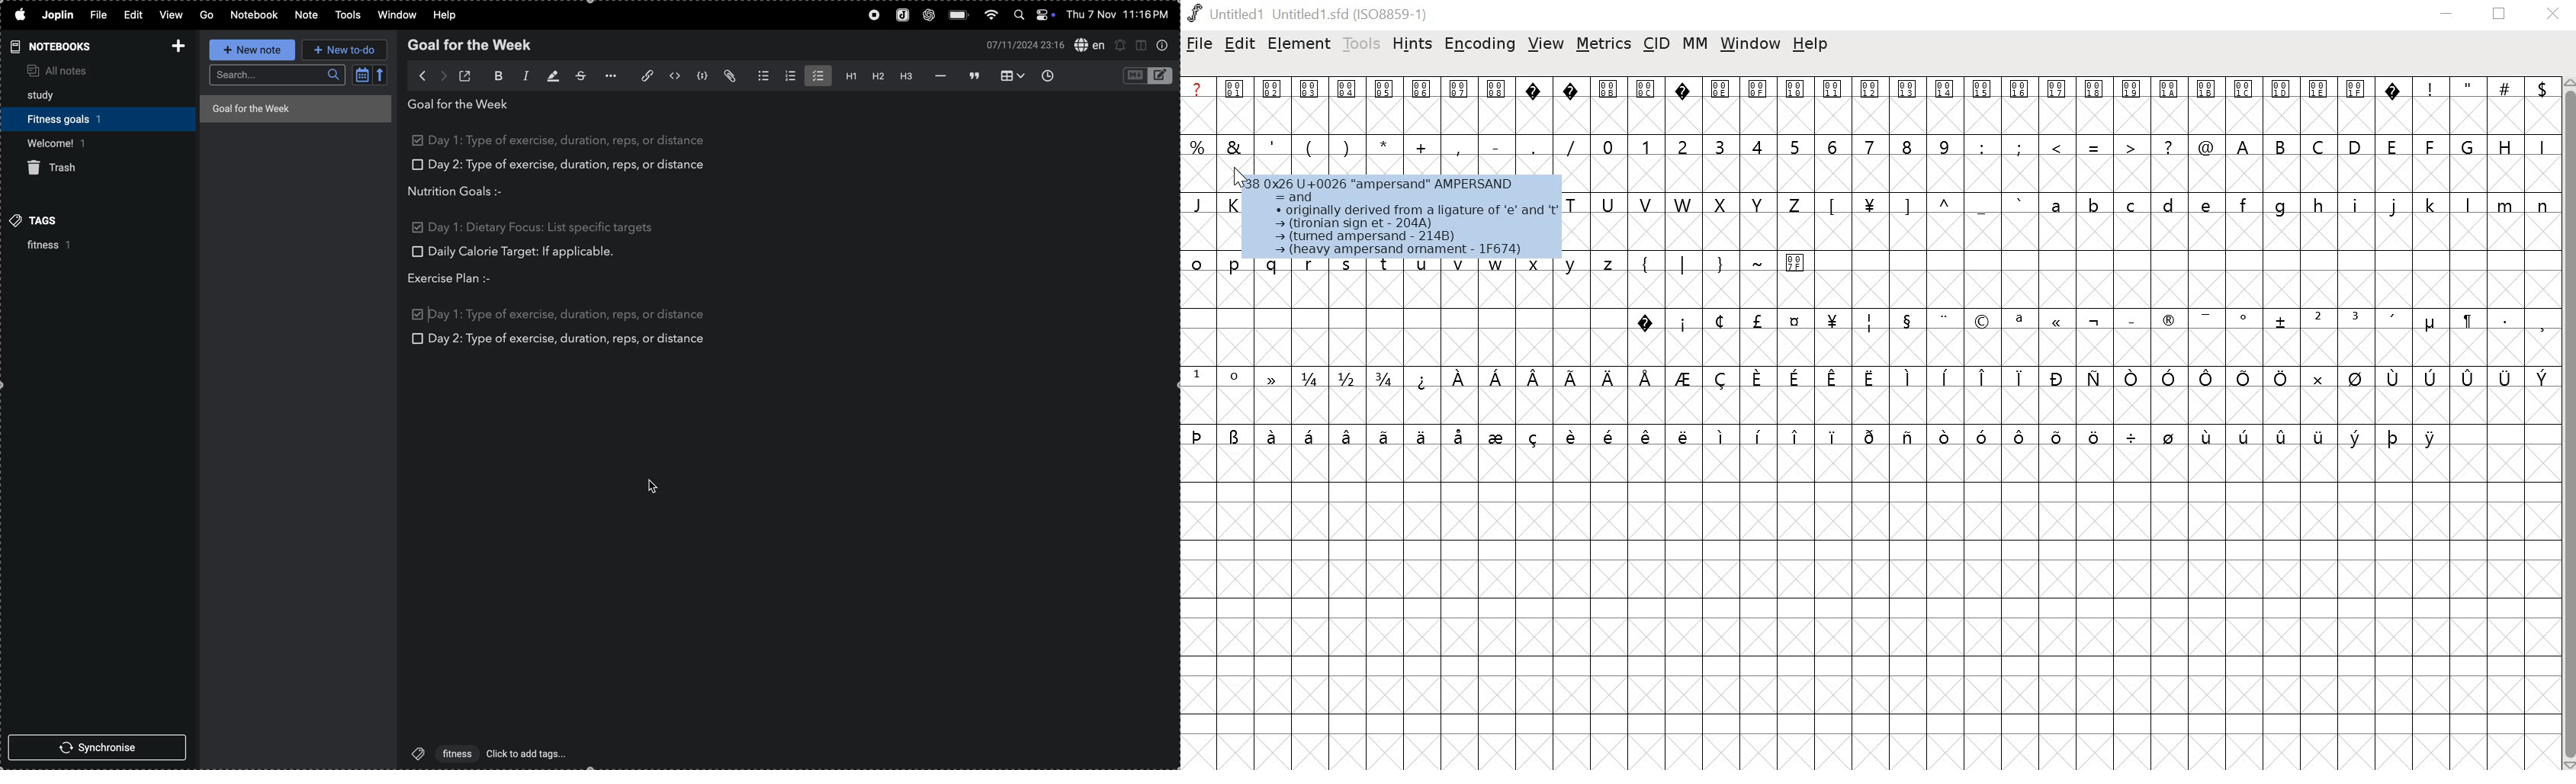 The image size is (2576, 784). What do you see at coordinates (41, 246) in the screenshot?
I see `fitness 1` at bounding box center [41, 246].